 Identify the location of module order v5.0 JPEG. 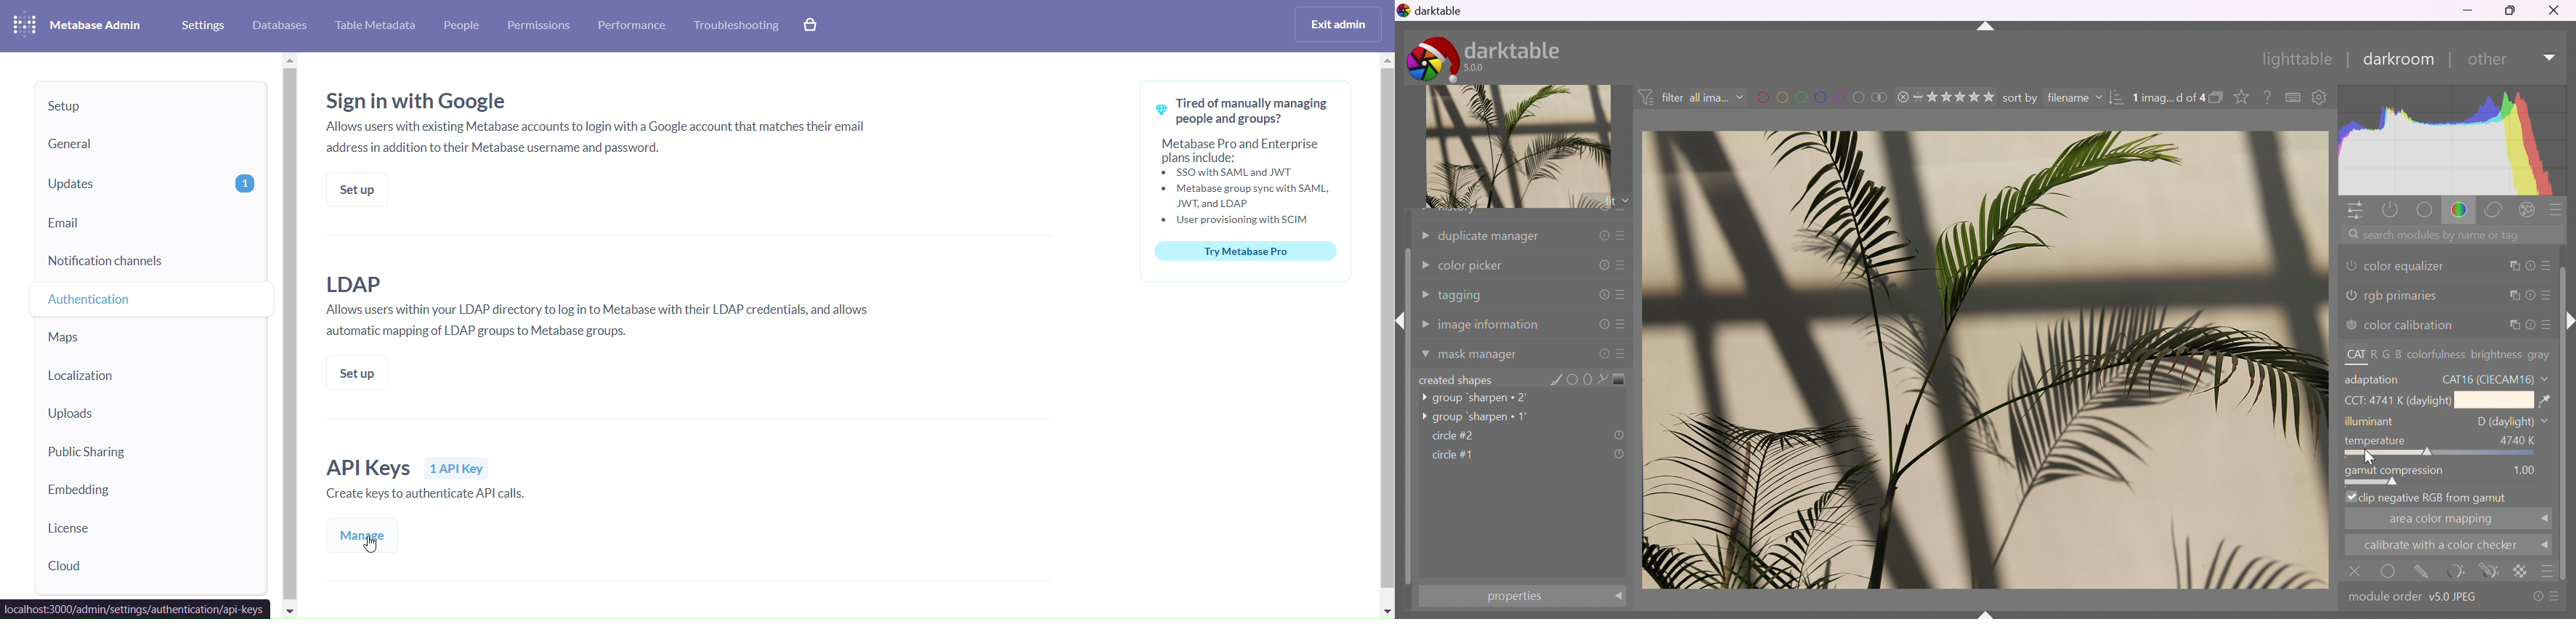
(2411, 597).